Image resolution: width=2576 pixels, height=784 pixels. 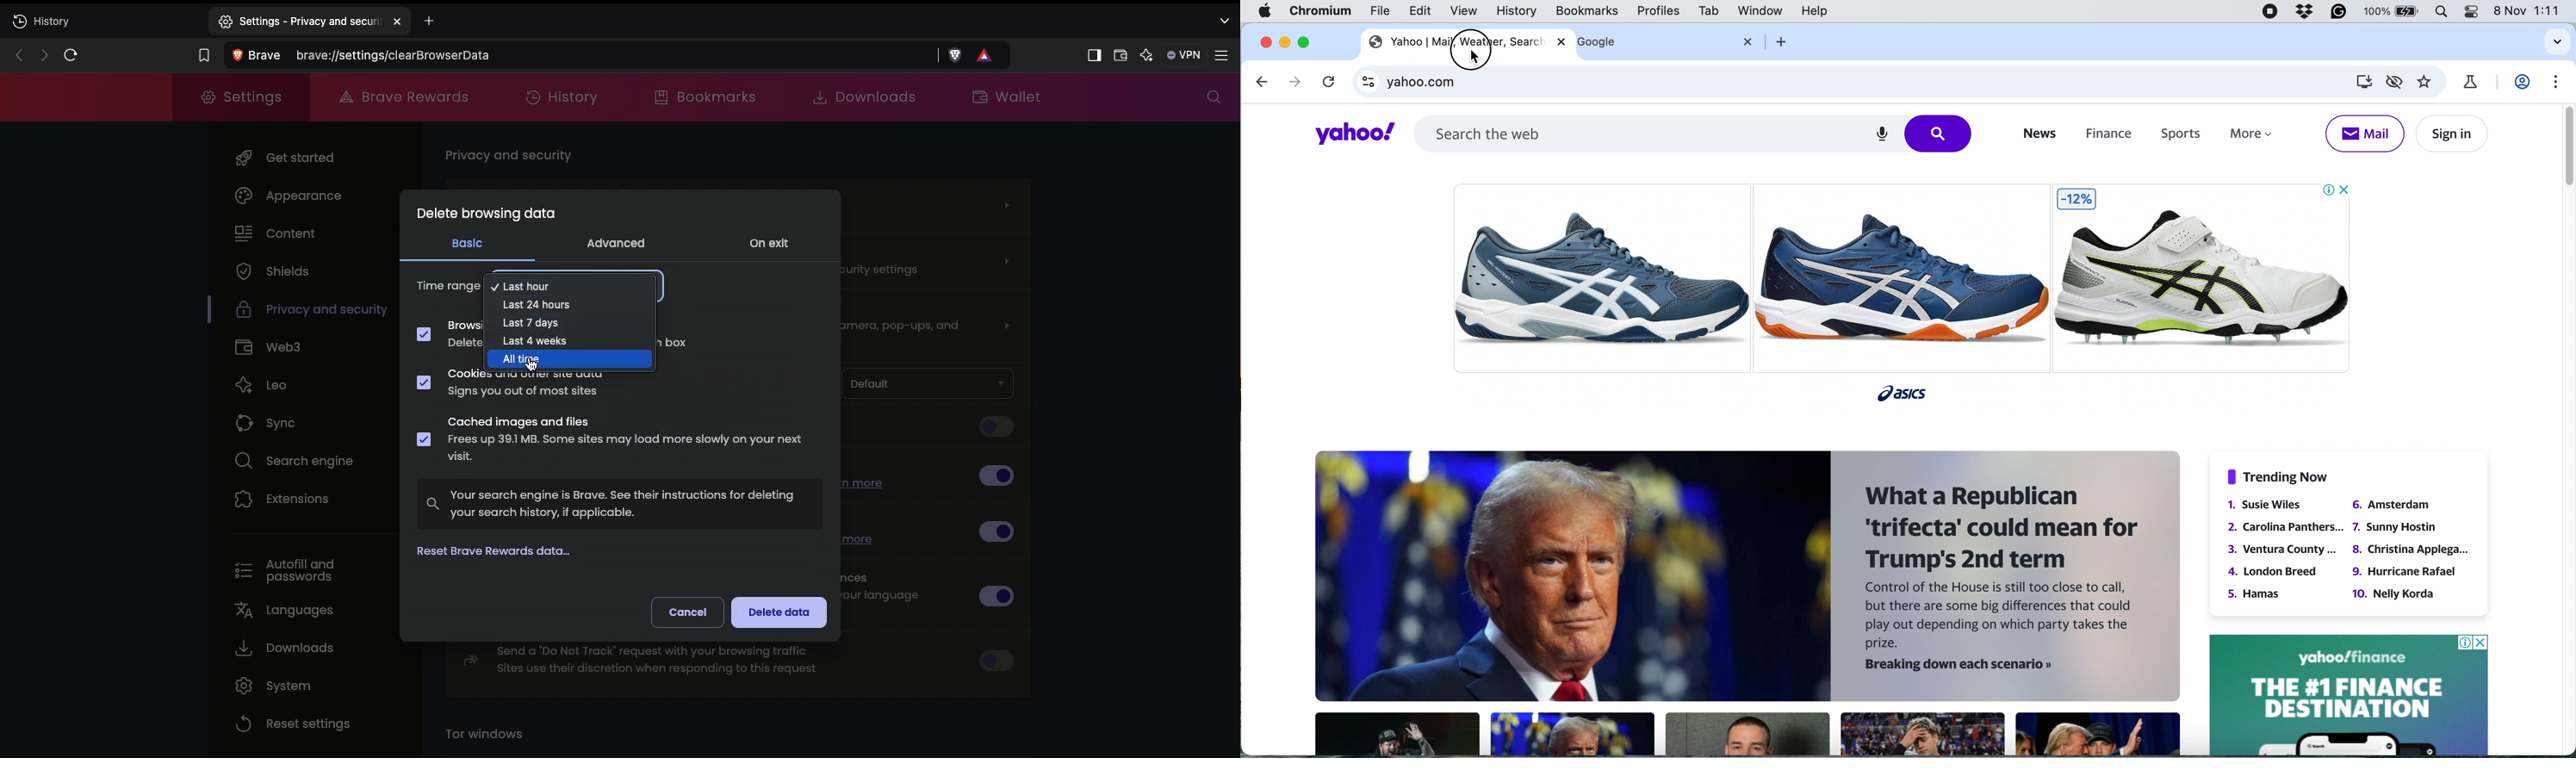 I want to click on add new tab, so click(x=1779, y=42).